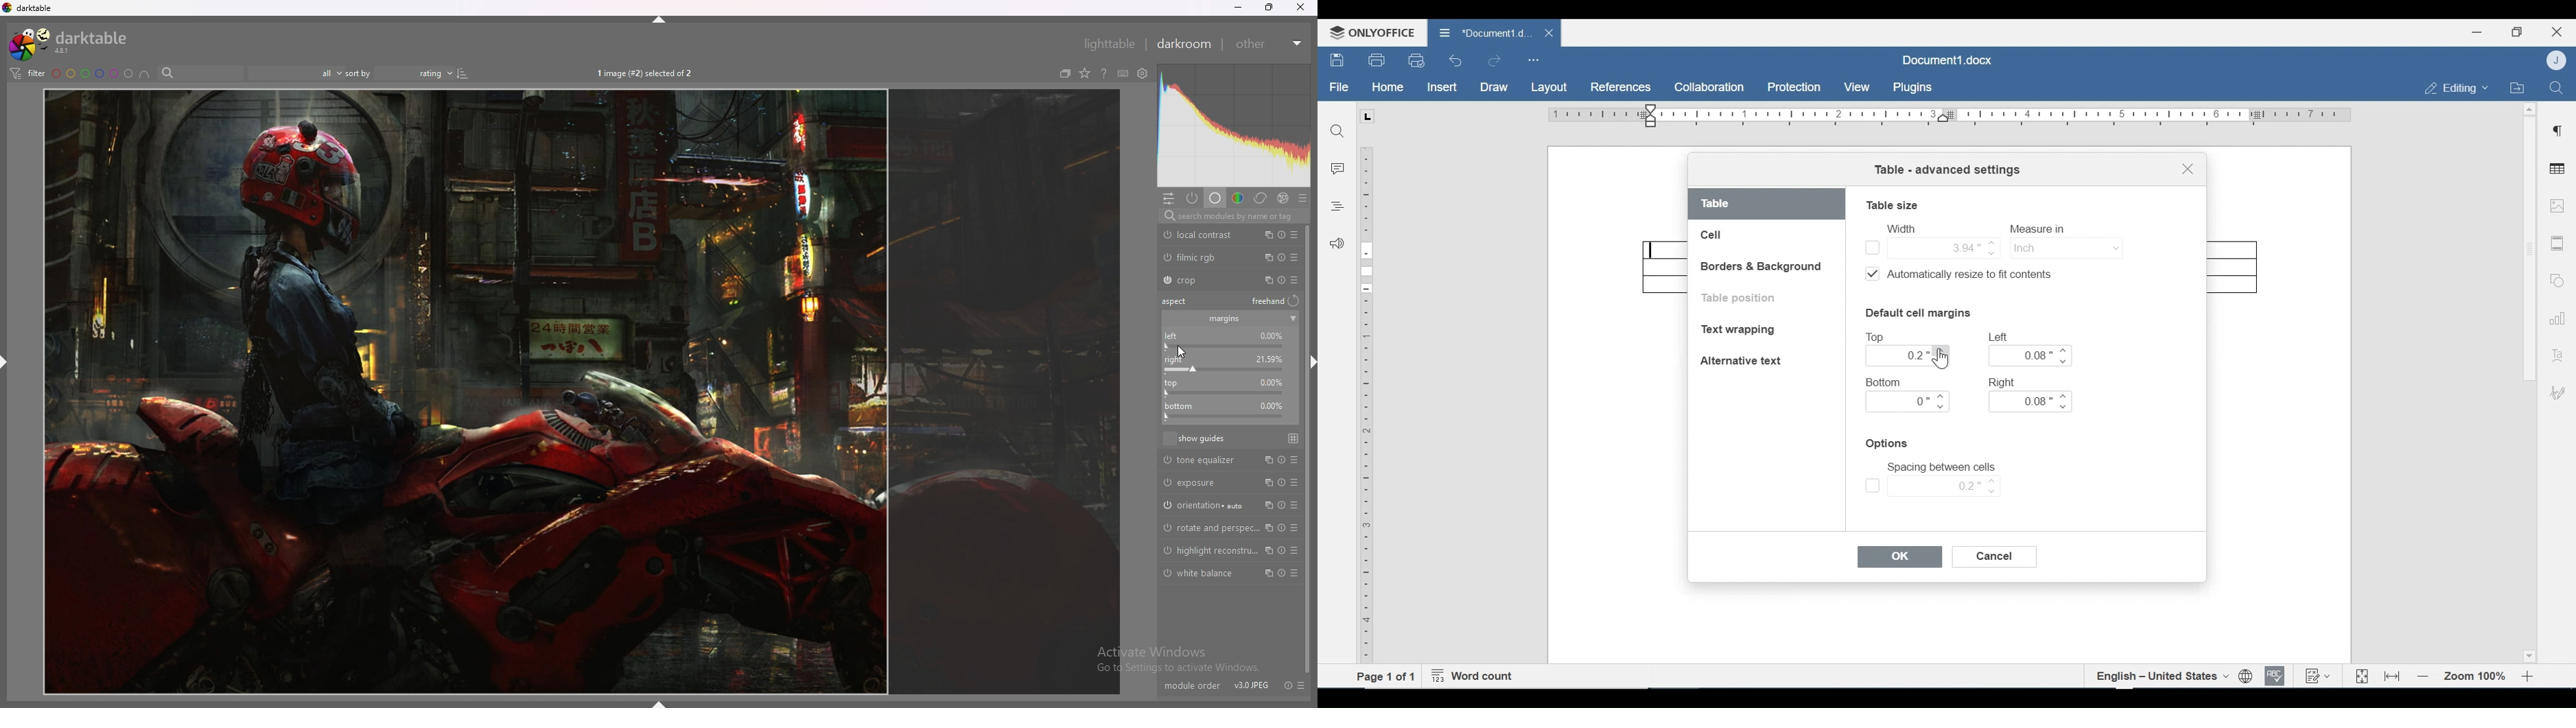  Describe the element at coordinates (1917, 312) in the screenshot. I see `Default cell margins` at that location.